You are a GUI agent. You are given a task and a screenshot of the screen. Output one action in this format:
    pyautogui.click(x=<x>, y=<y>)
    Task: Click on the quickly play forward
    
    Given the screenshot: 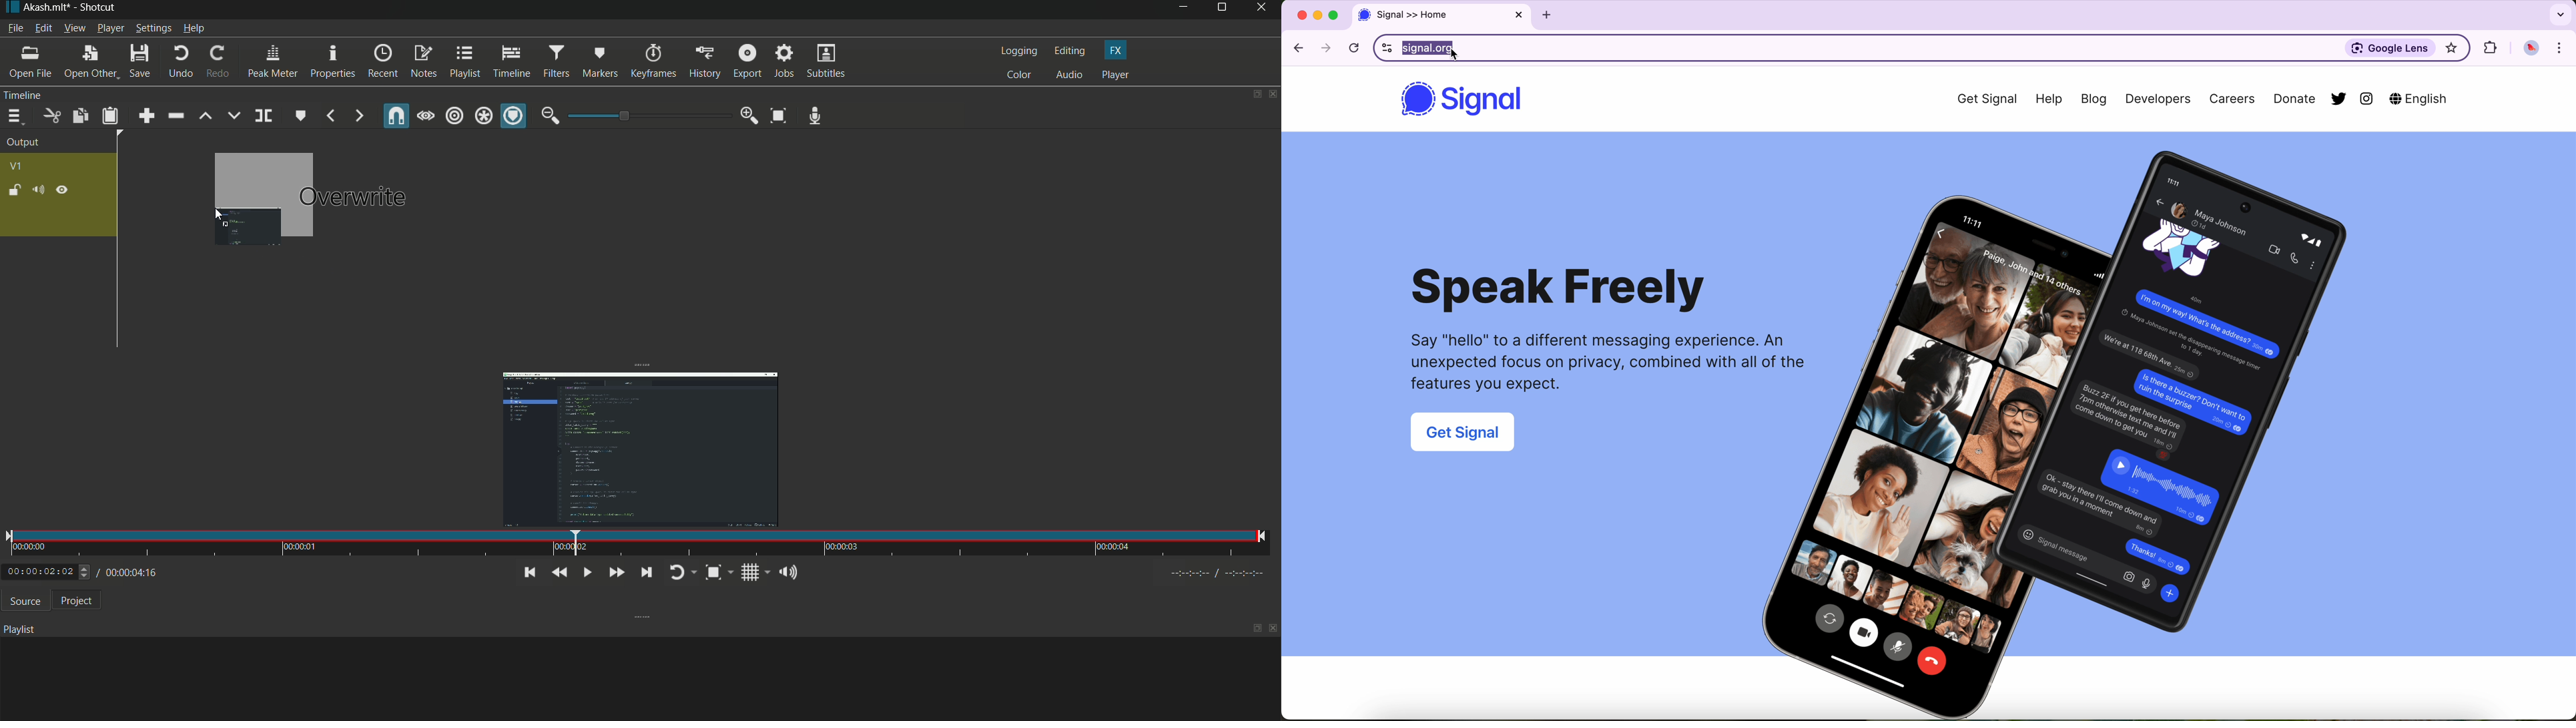 What is the action you would take?
    pyautogui.click(x=614, y=573)
    